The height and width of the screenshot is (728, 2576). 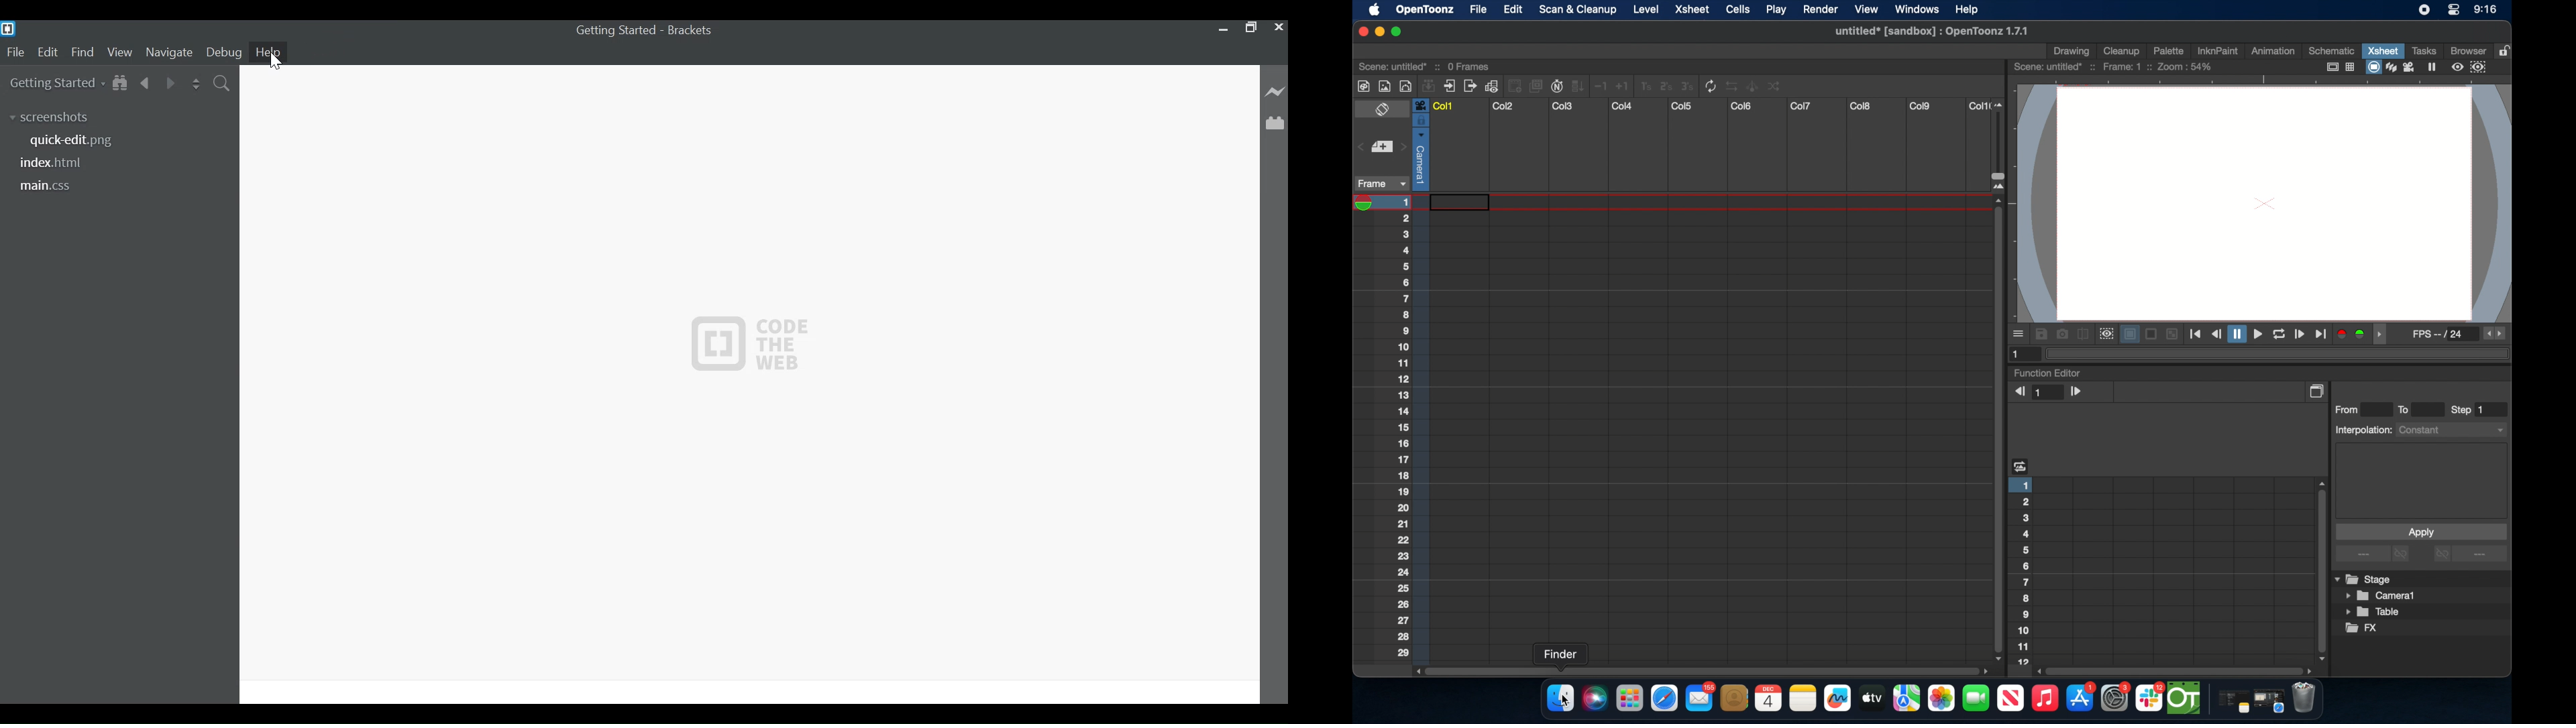 I want to click on screenshots, so click(x=54, y=117).